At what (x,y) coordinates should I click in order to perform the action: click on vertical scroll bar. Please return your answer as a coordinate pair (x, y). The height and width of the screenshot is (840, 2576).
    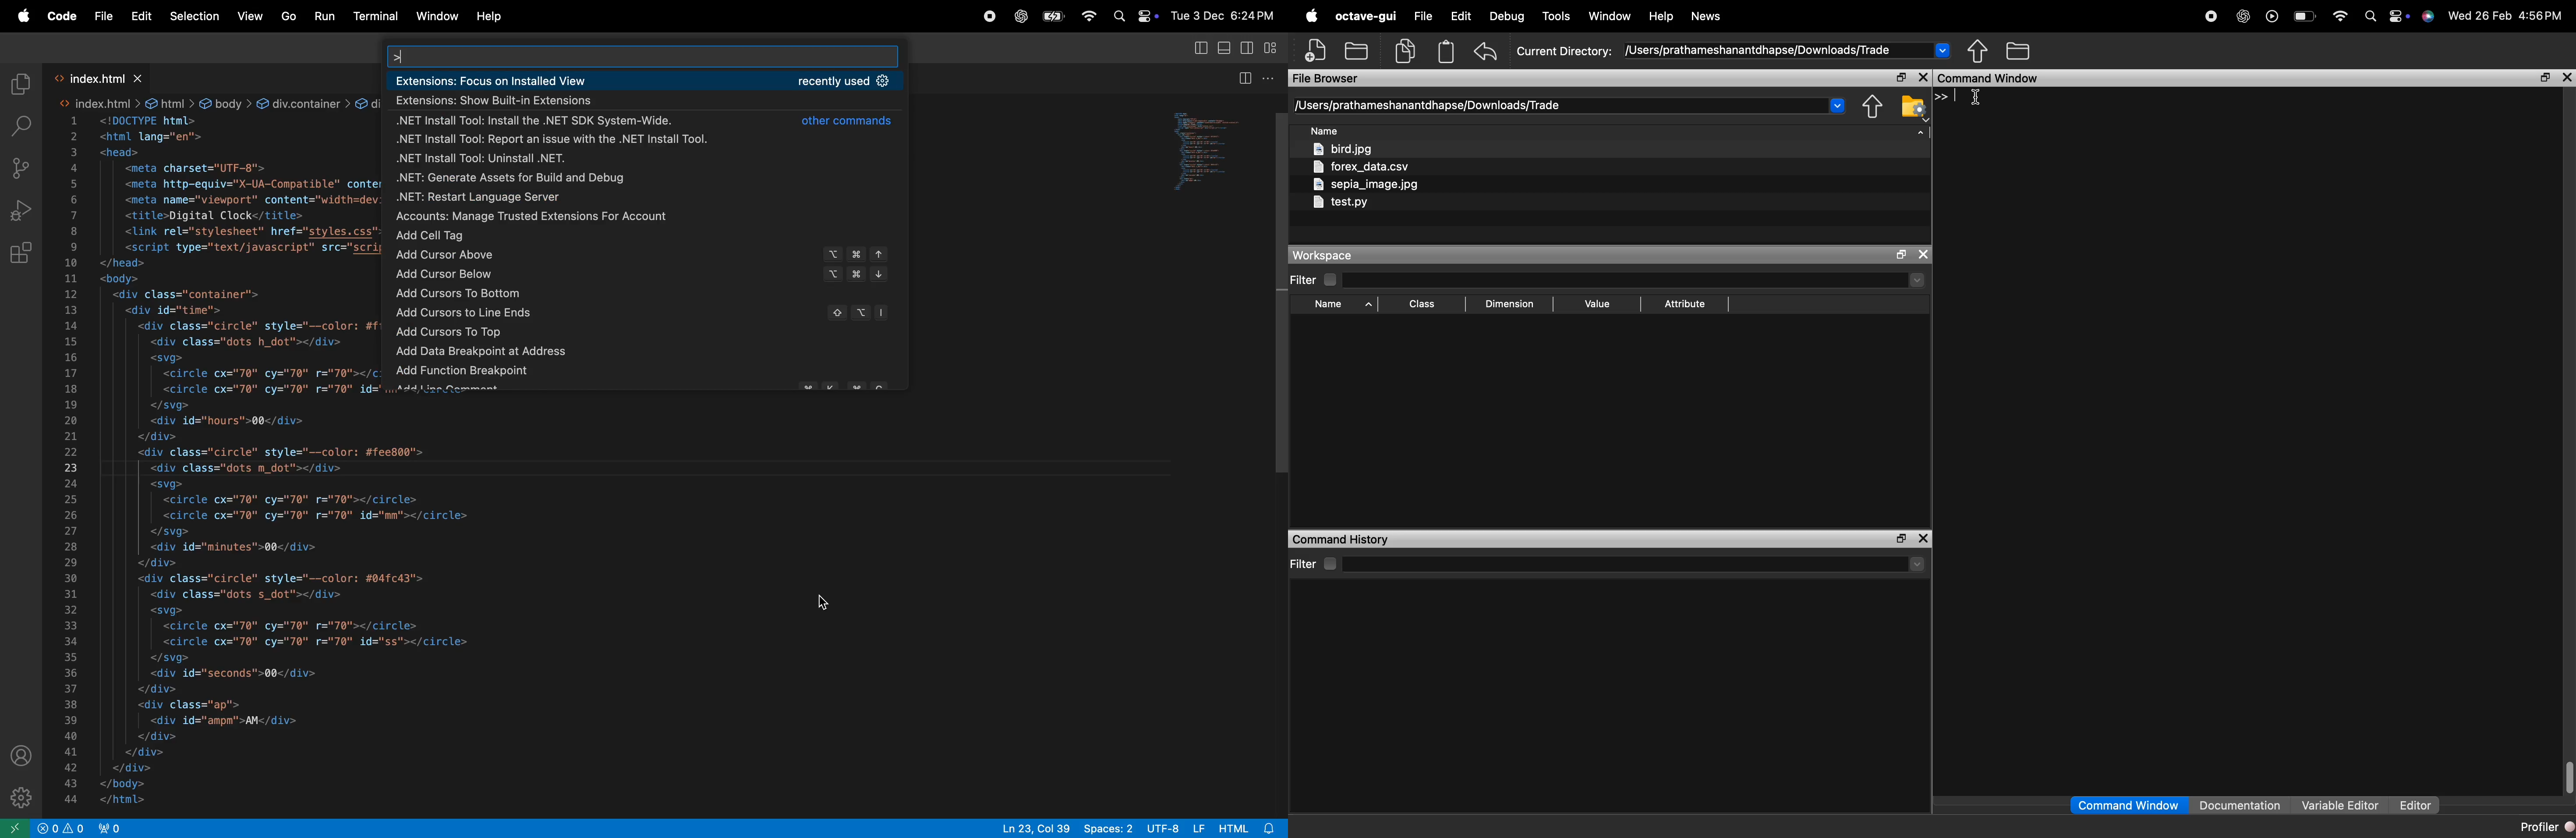
    Looking at the image, I should click on (1278, 289).